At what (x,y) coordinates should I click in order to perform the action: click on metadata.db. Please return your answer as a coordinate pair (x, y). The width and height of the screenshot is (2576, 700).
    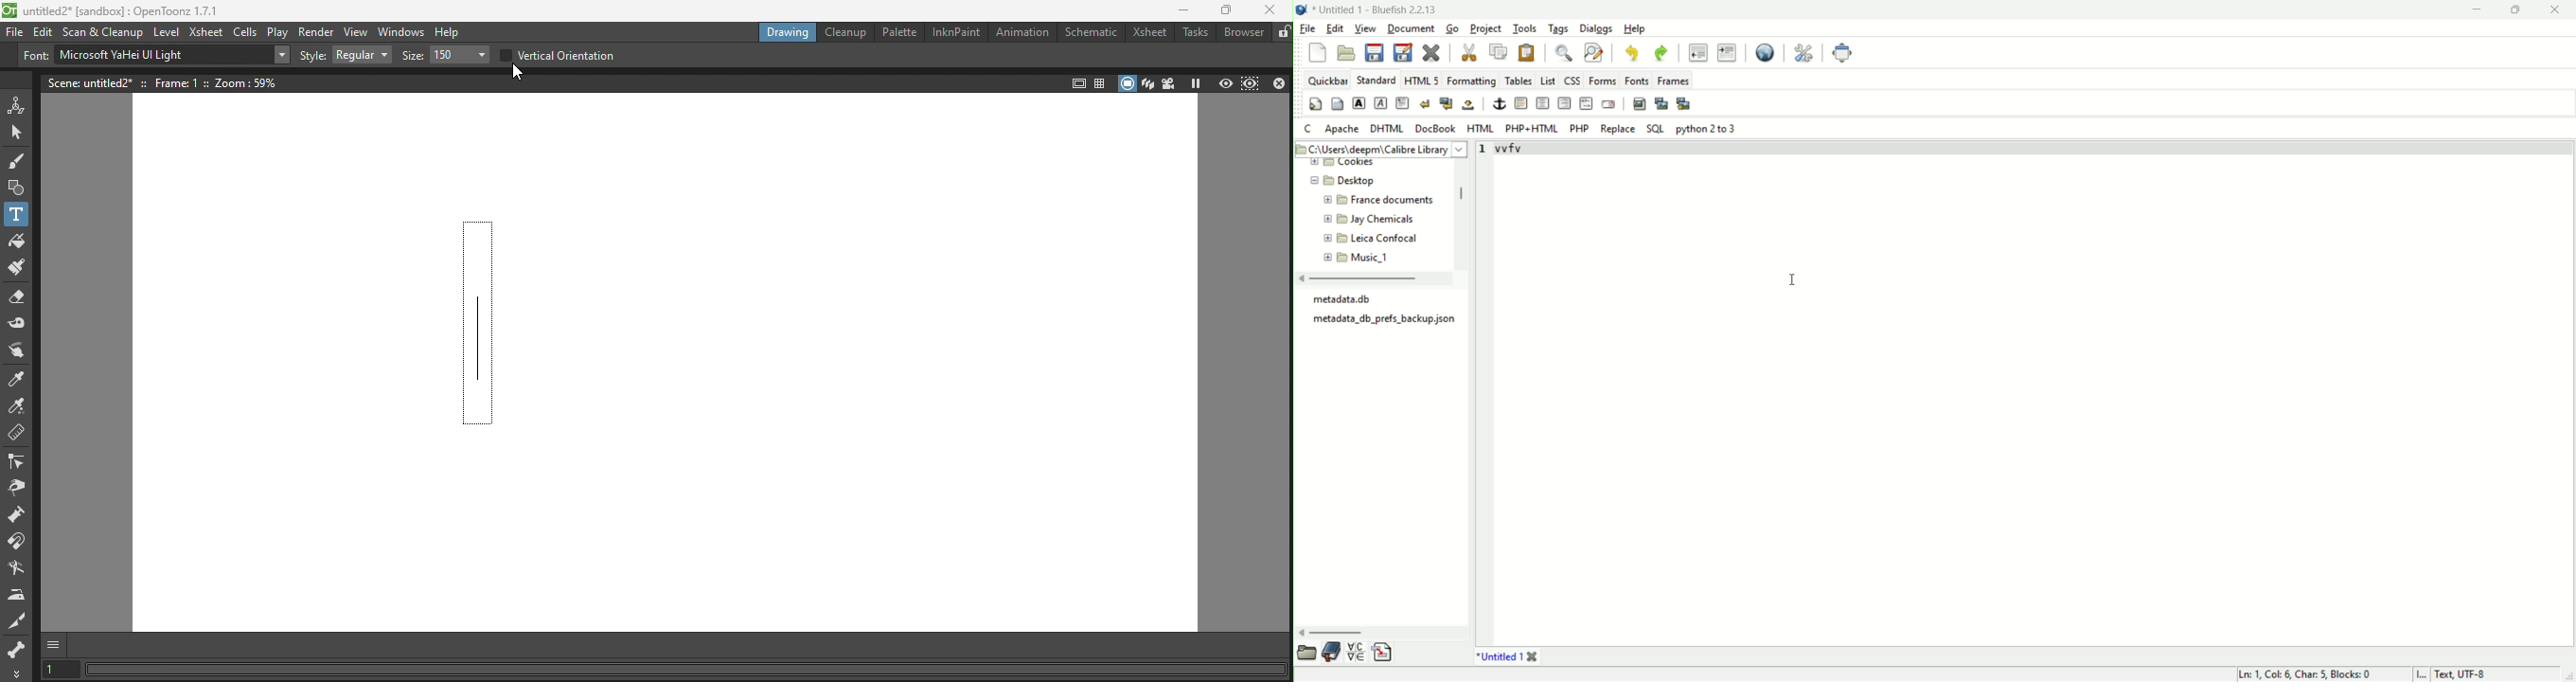
    Looking at the image, I should click on (1347, 299).